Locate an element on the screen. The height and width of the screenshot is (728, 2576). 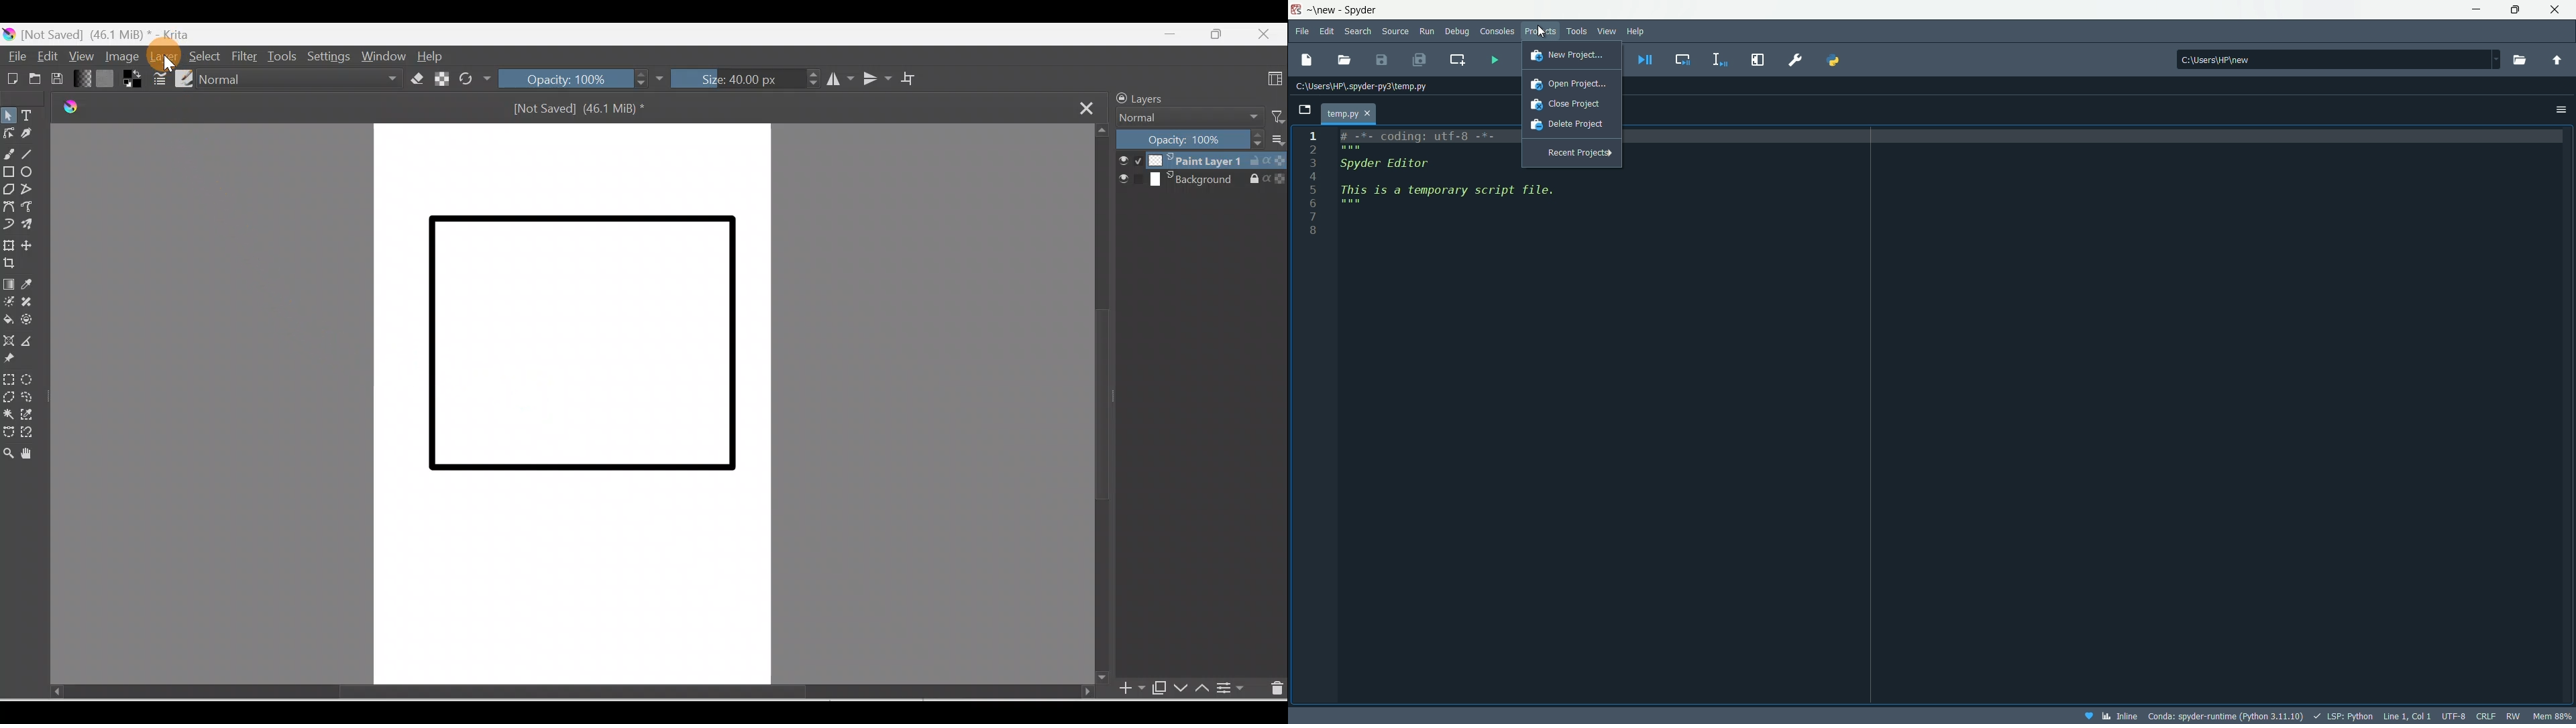
Normal Blending mode is located at coordinates (304, 78).